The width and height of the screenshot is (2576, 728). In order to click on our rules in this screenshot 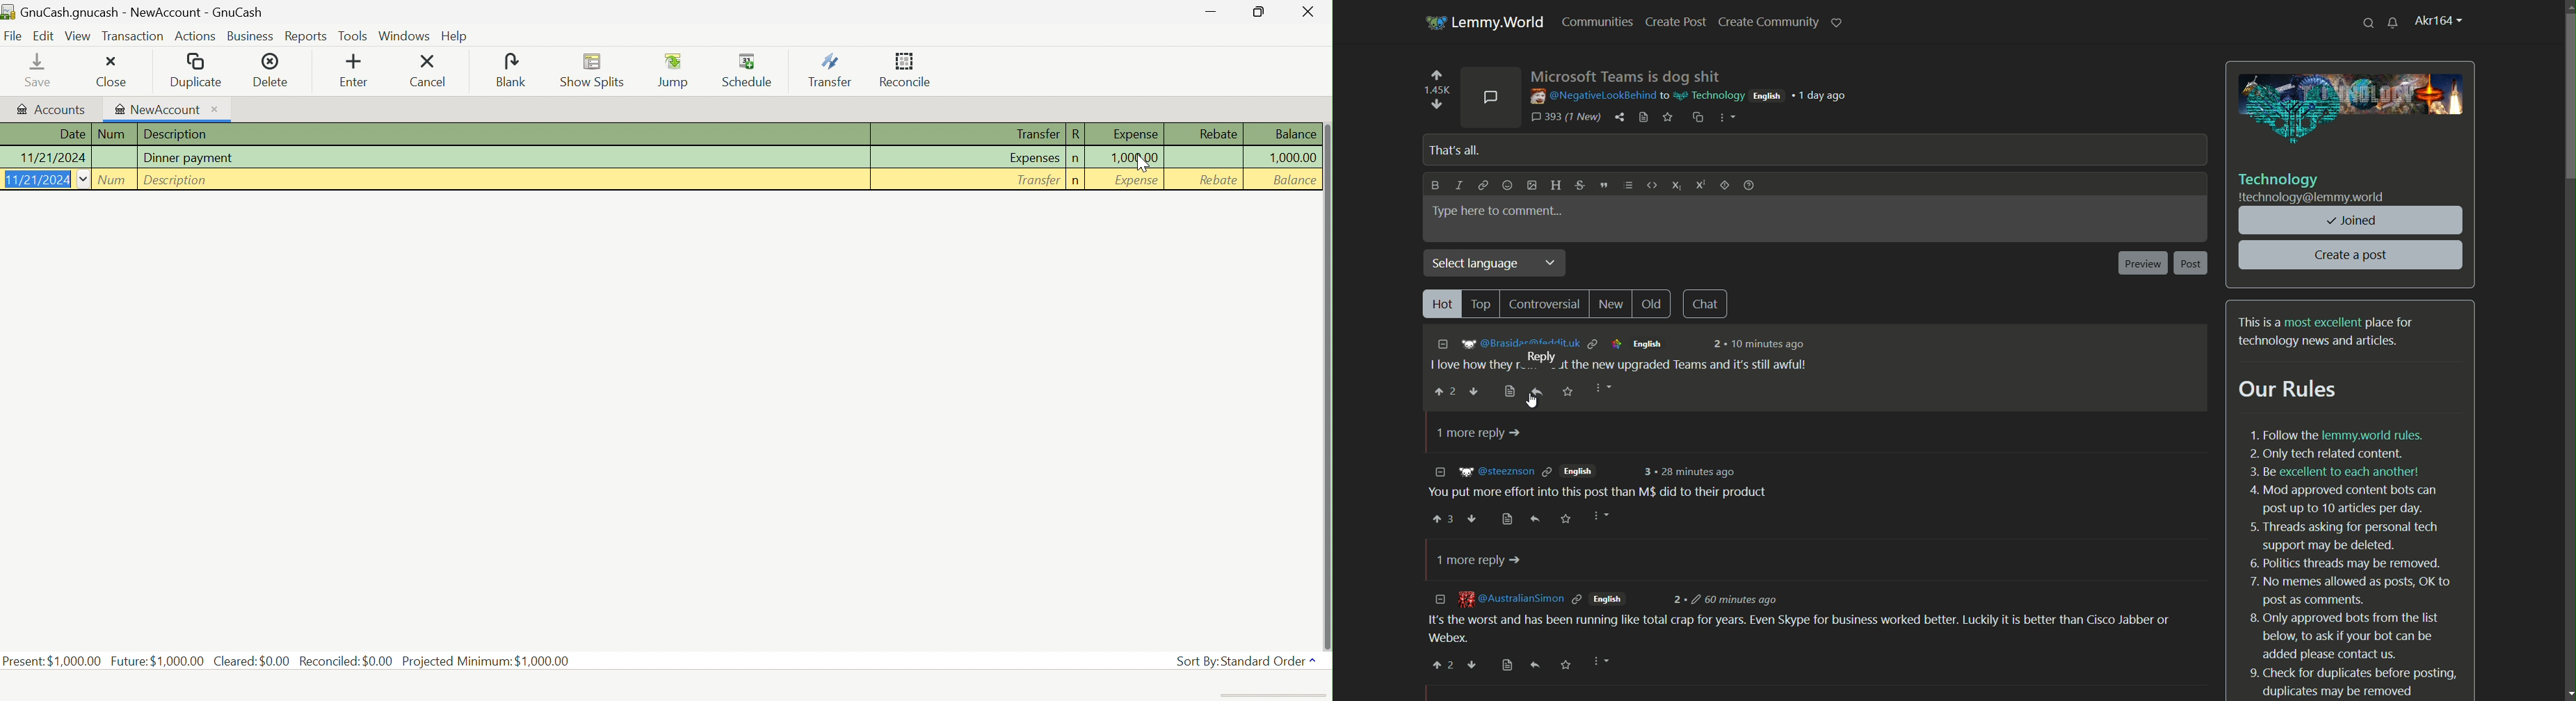, I will do `click(2289, 390)`.